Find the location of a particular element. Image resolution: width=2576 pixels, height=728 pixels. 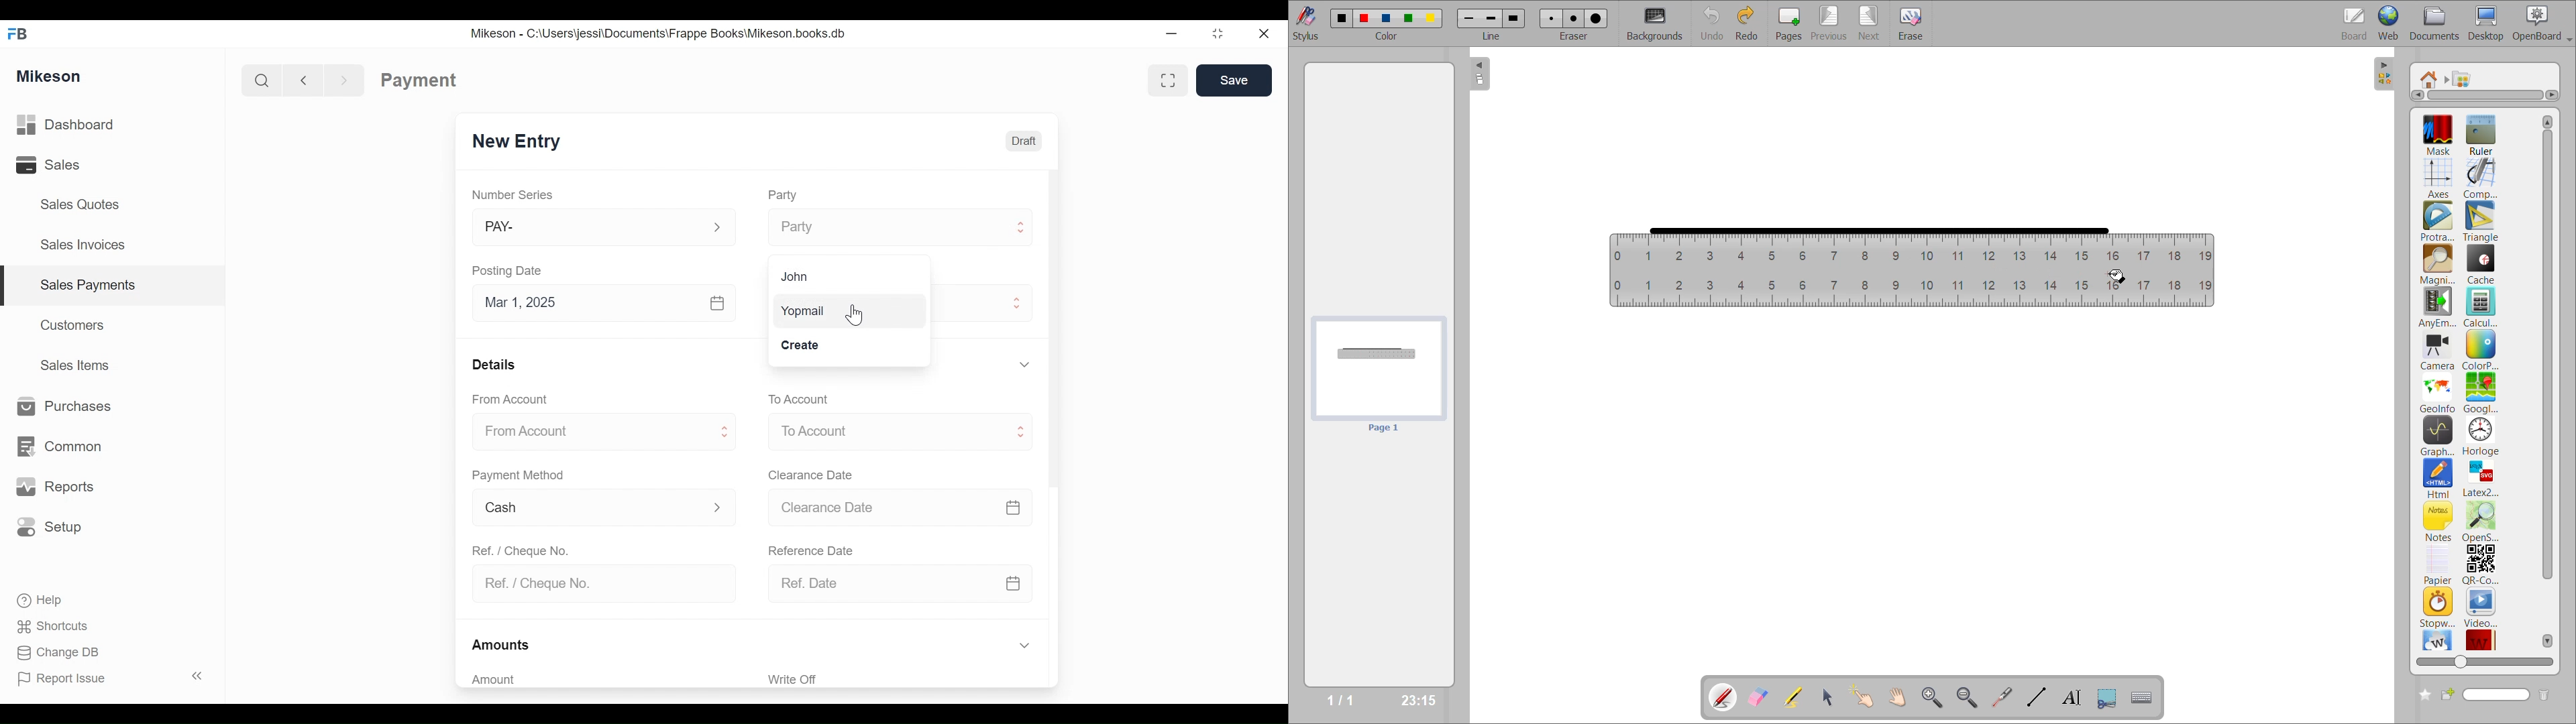

Report Issue is located at coordinates (68, 679).